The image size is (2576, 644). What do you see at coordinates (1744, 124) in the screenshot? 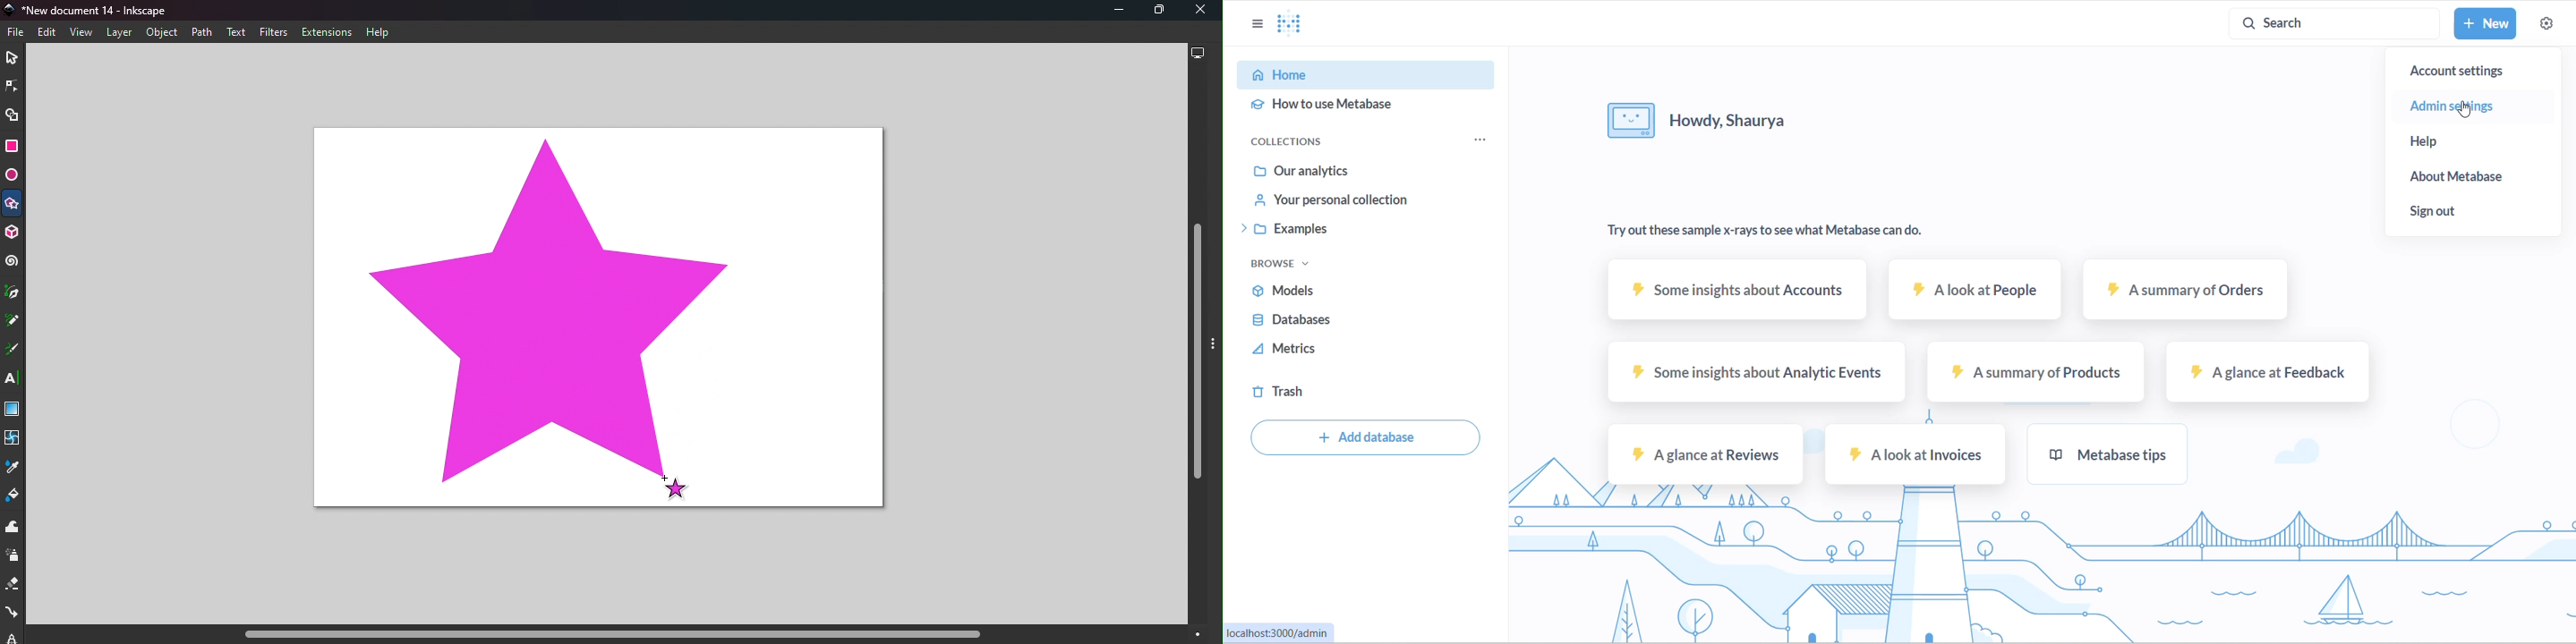
I see `HELLO MESSAGE` at bounding box center [1744, 124].